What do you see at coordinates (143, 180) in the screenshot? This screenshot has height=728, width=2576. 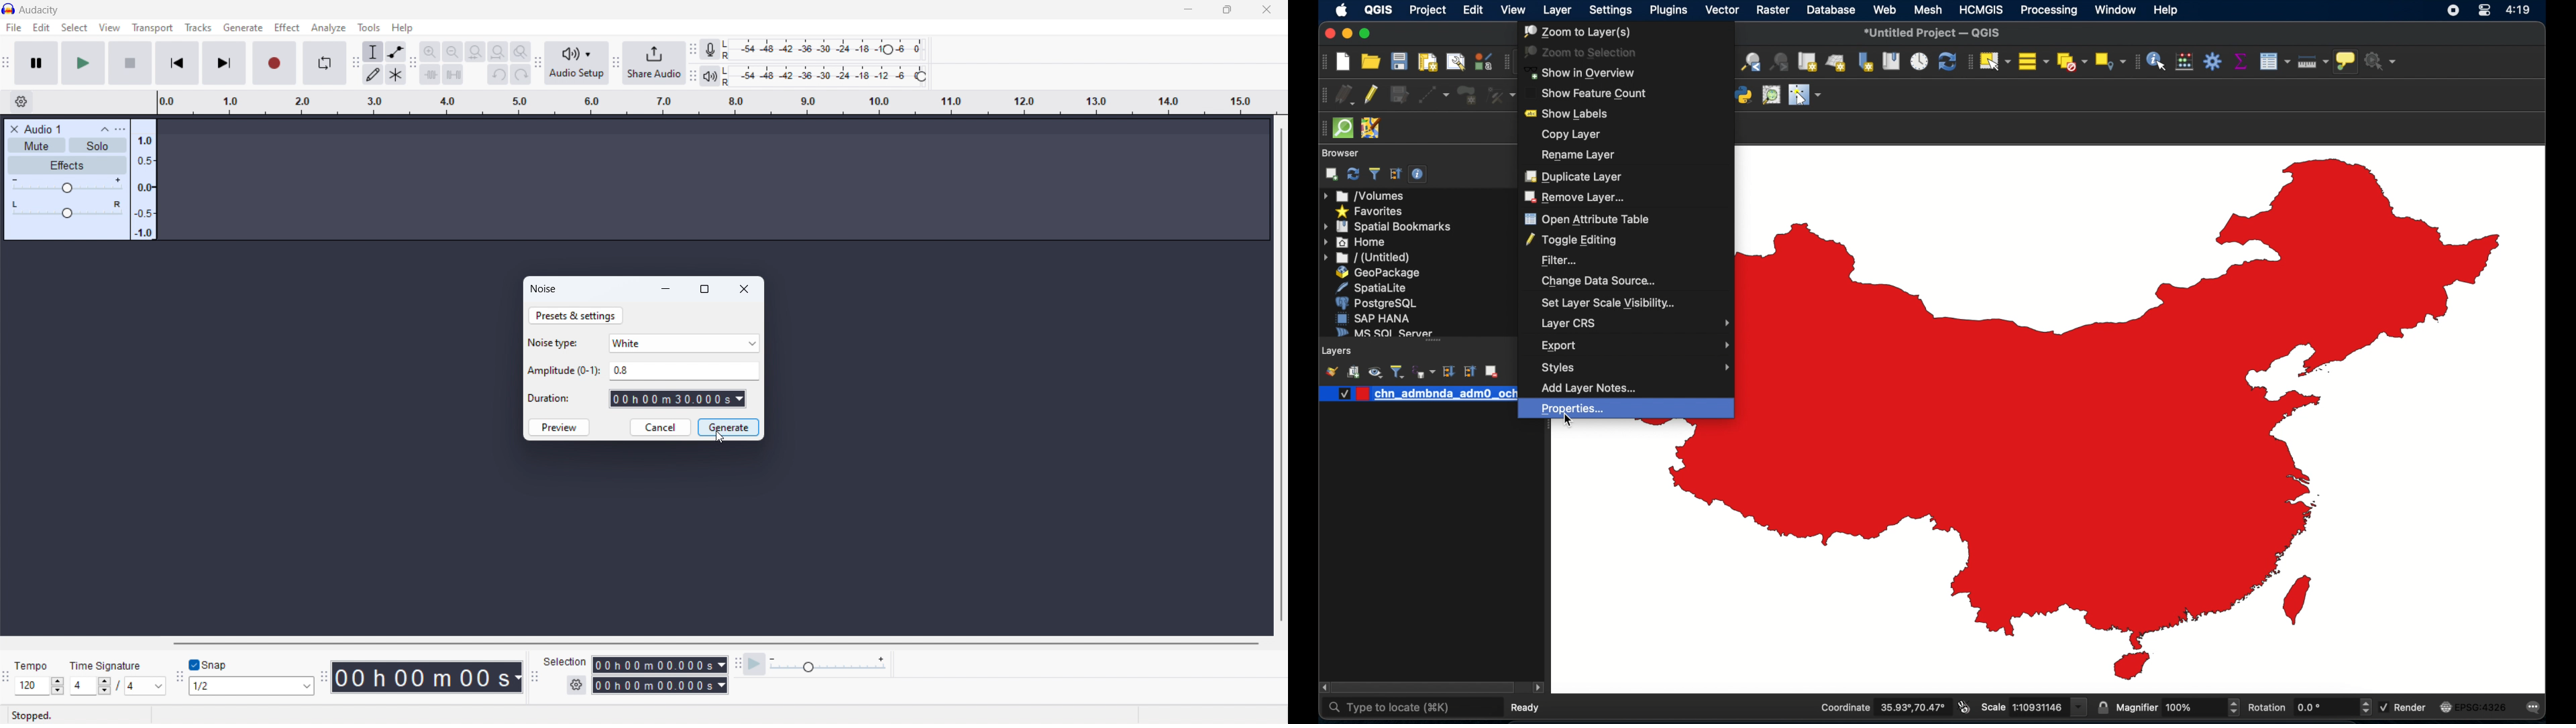 I see `amplitude` at bounding box center [143, 180].